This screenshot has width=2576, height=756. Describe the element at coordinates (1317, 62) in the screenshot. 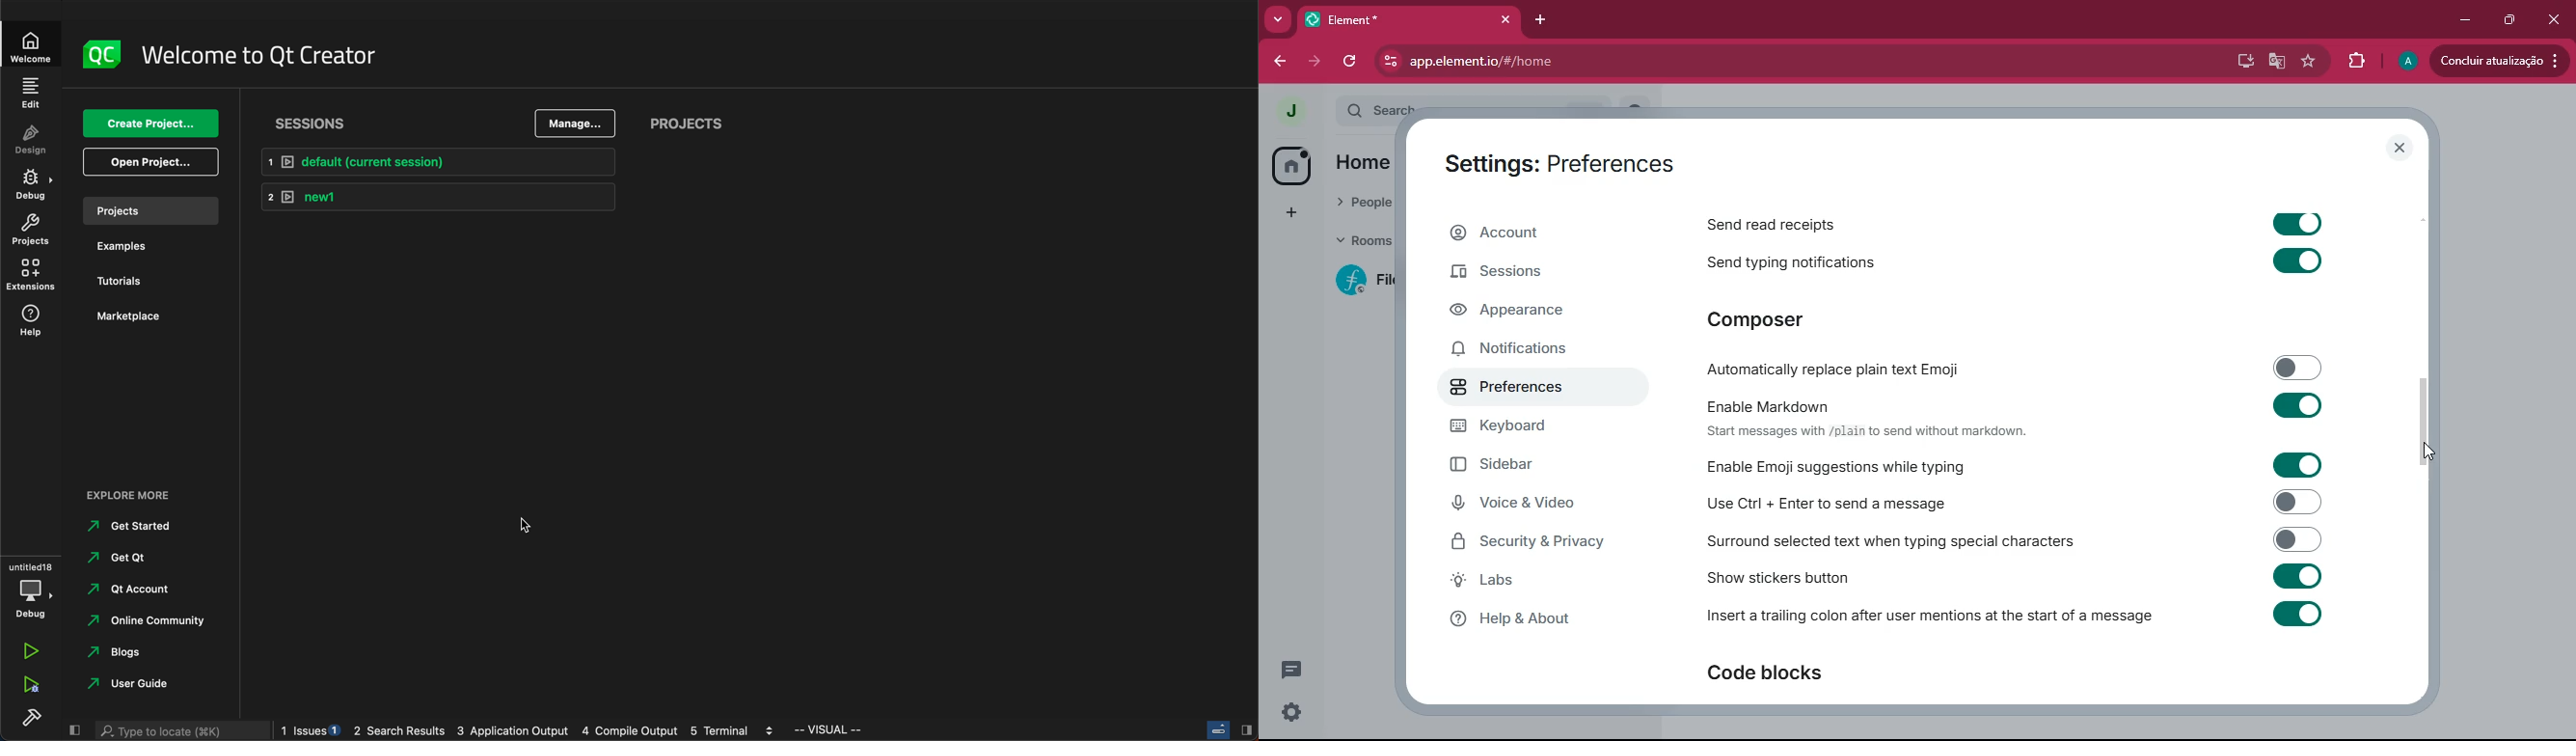

I see `forward` at that location.